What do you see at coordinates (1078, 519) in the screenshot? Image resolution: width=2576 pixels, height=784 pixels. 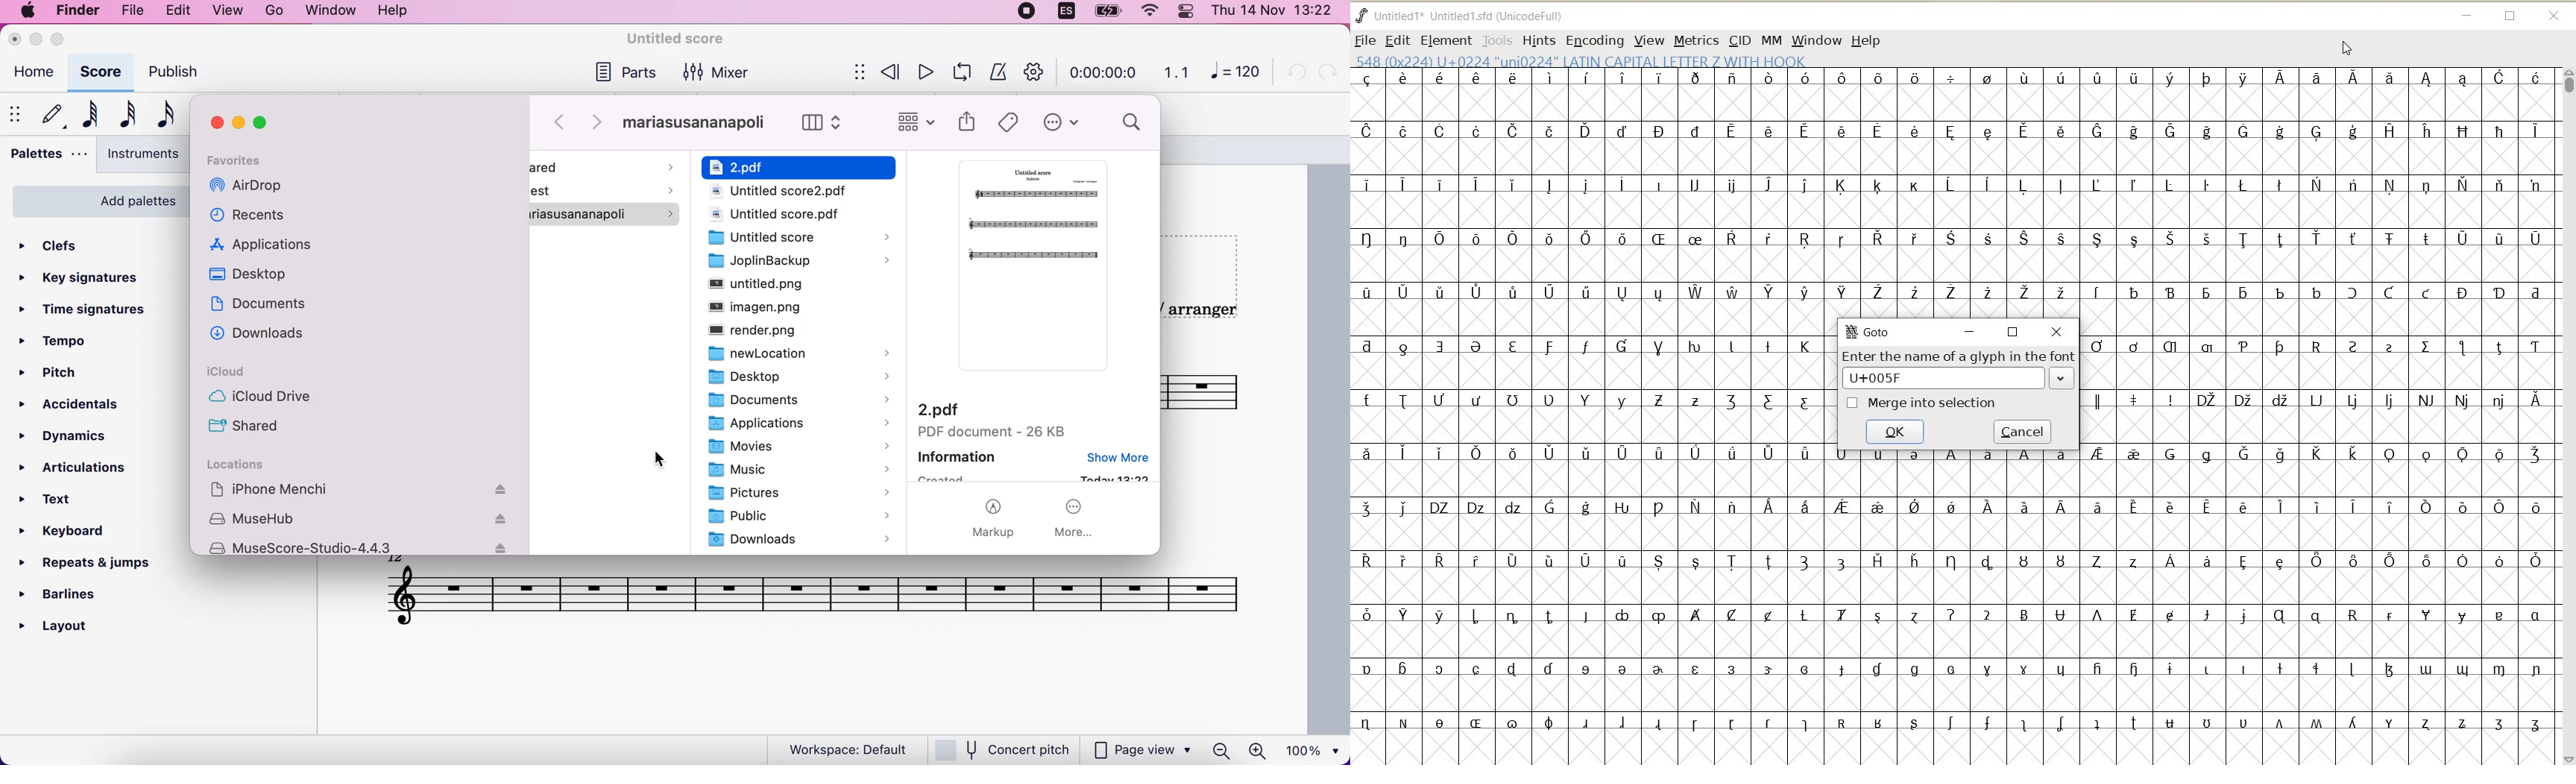 I see `more` at bounding box center [1078, 519].